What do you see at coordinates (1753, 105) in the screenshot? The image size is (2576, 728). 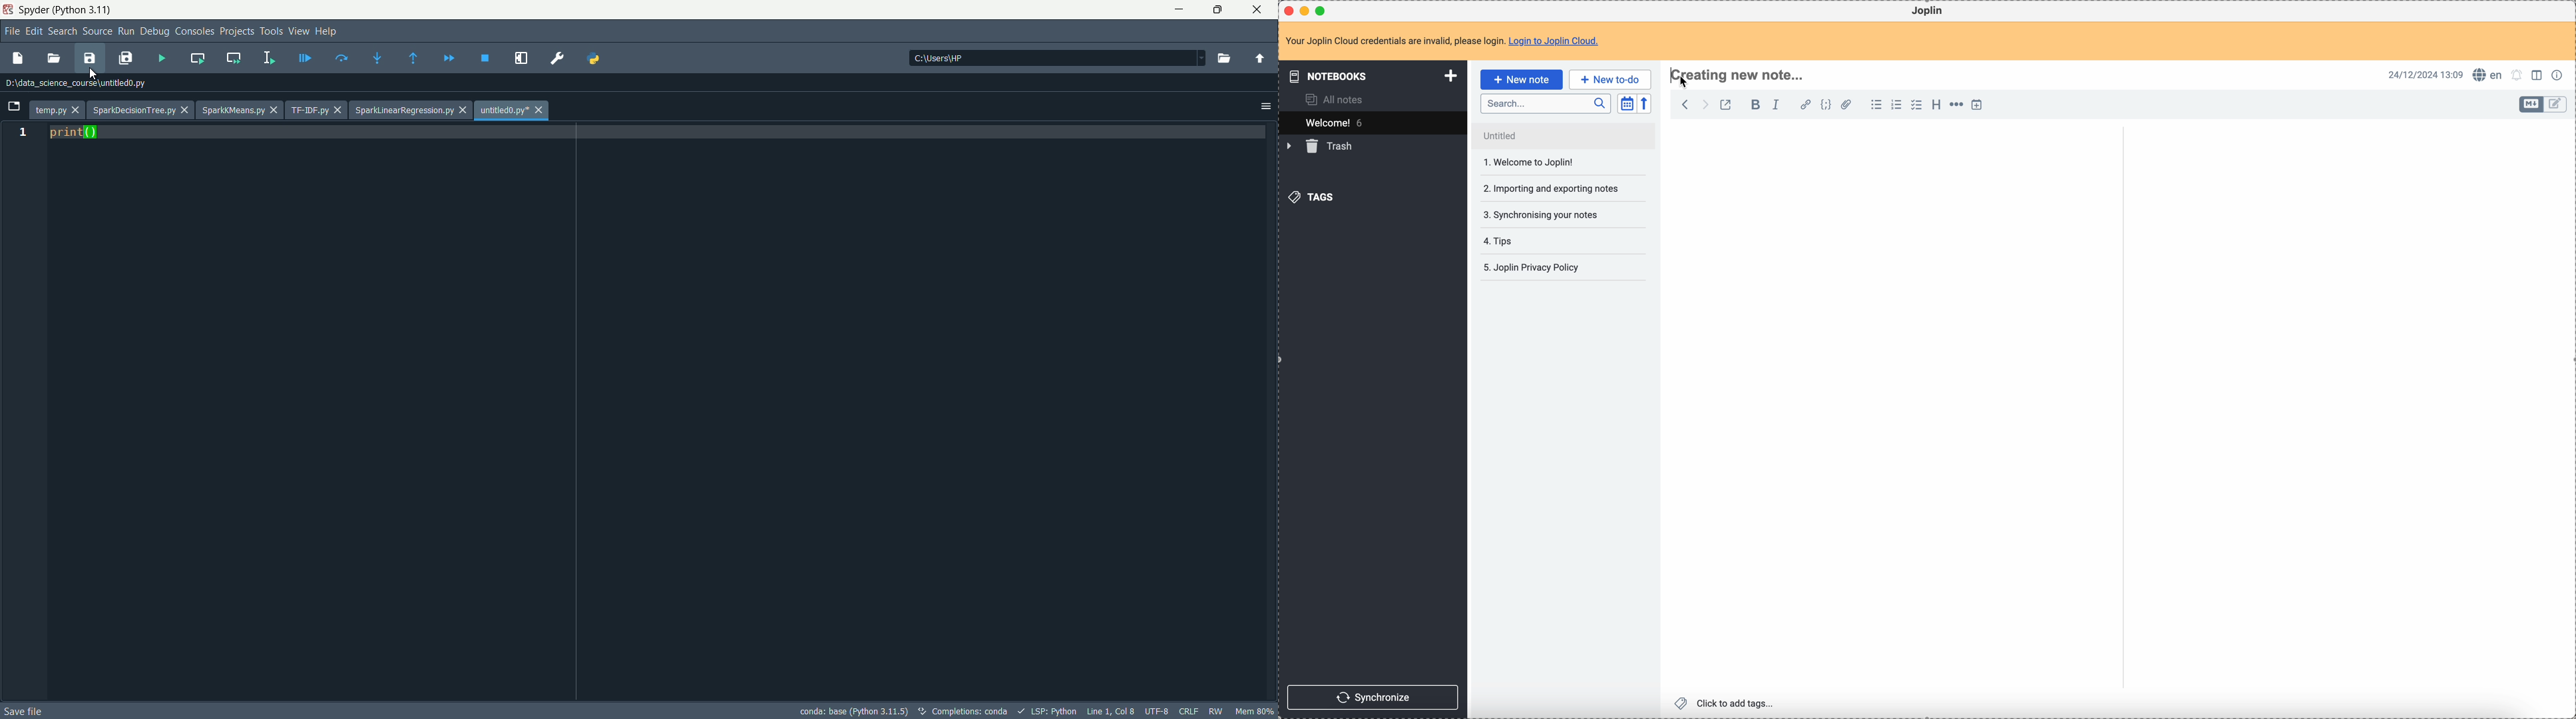 I see `bold` at bounding box center [1753, 105].